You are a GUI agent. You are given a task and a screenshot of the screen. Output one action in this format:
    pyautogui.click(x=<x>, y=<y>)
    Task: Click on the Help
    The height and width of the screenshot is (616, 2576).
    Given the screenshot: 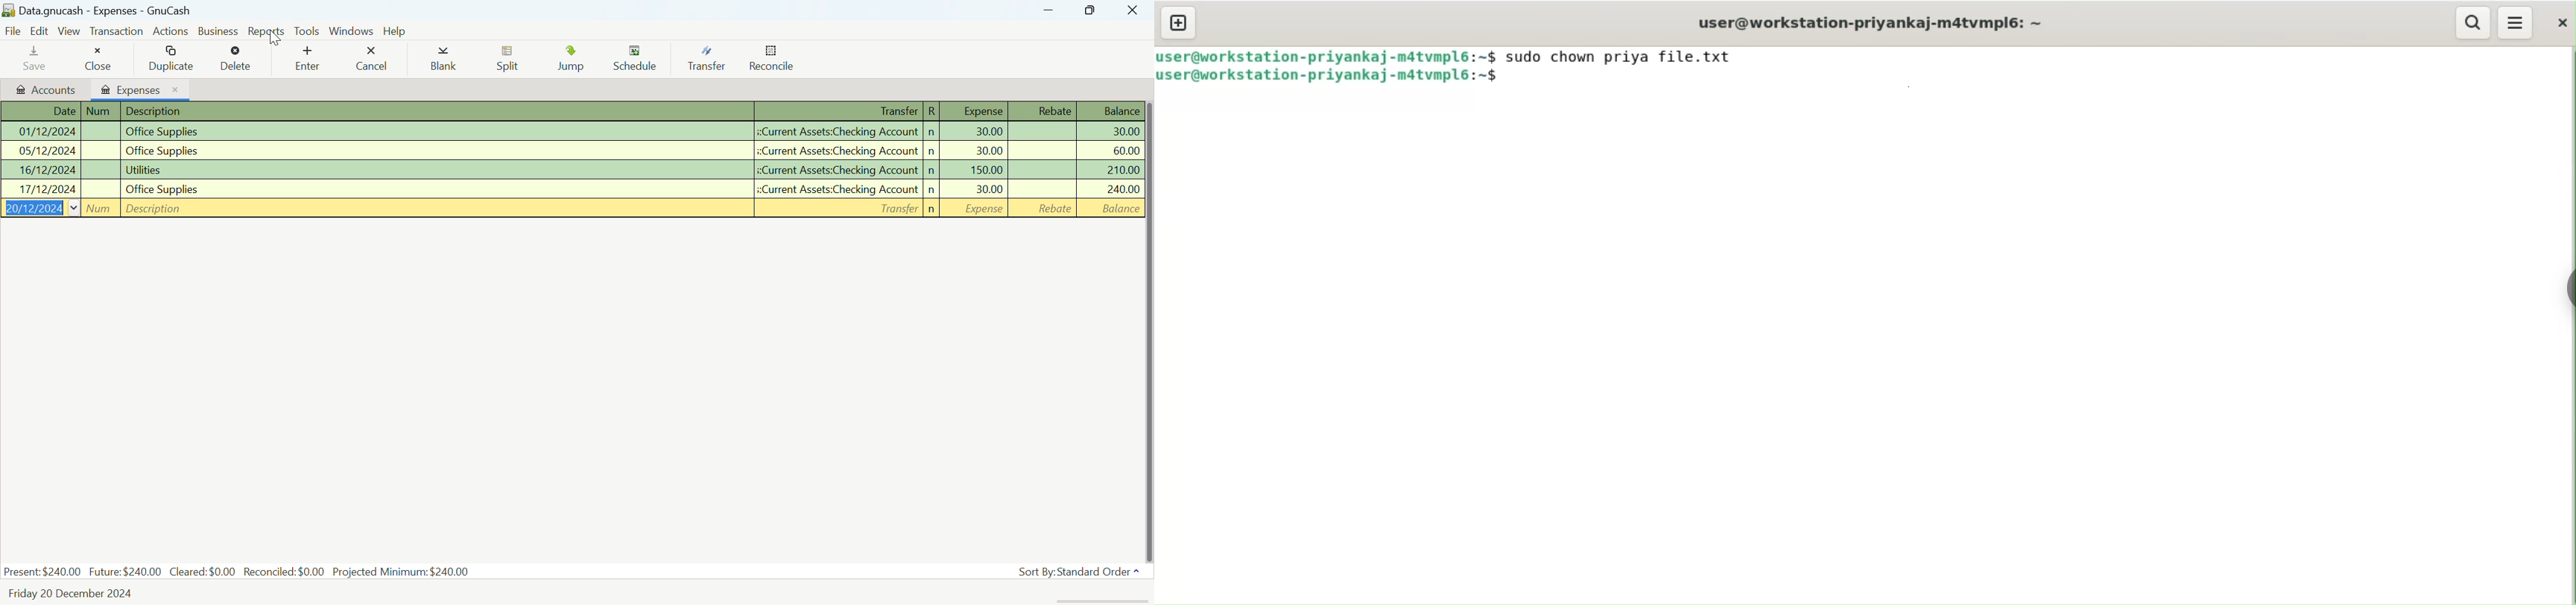 What is the action you would take?
    pyautogui.click(x=396, y=30)
    